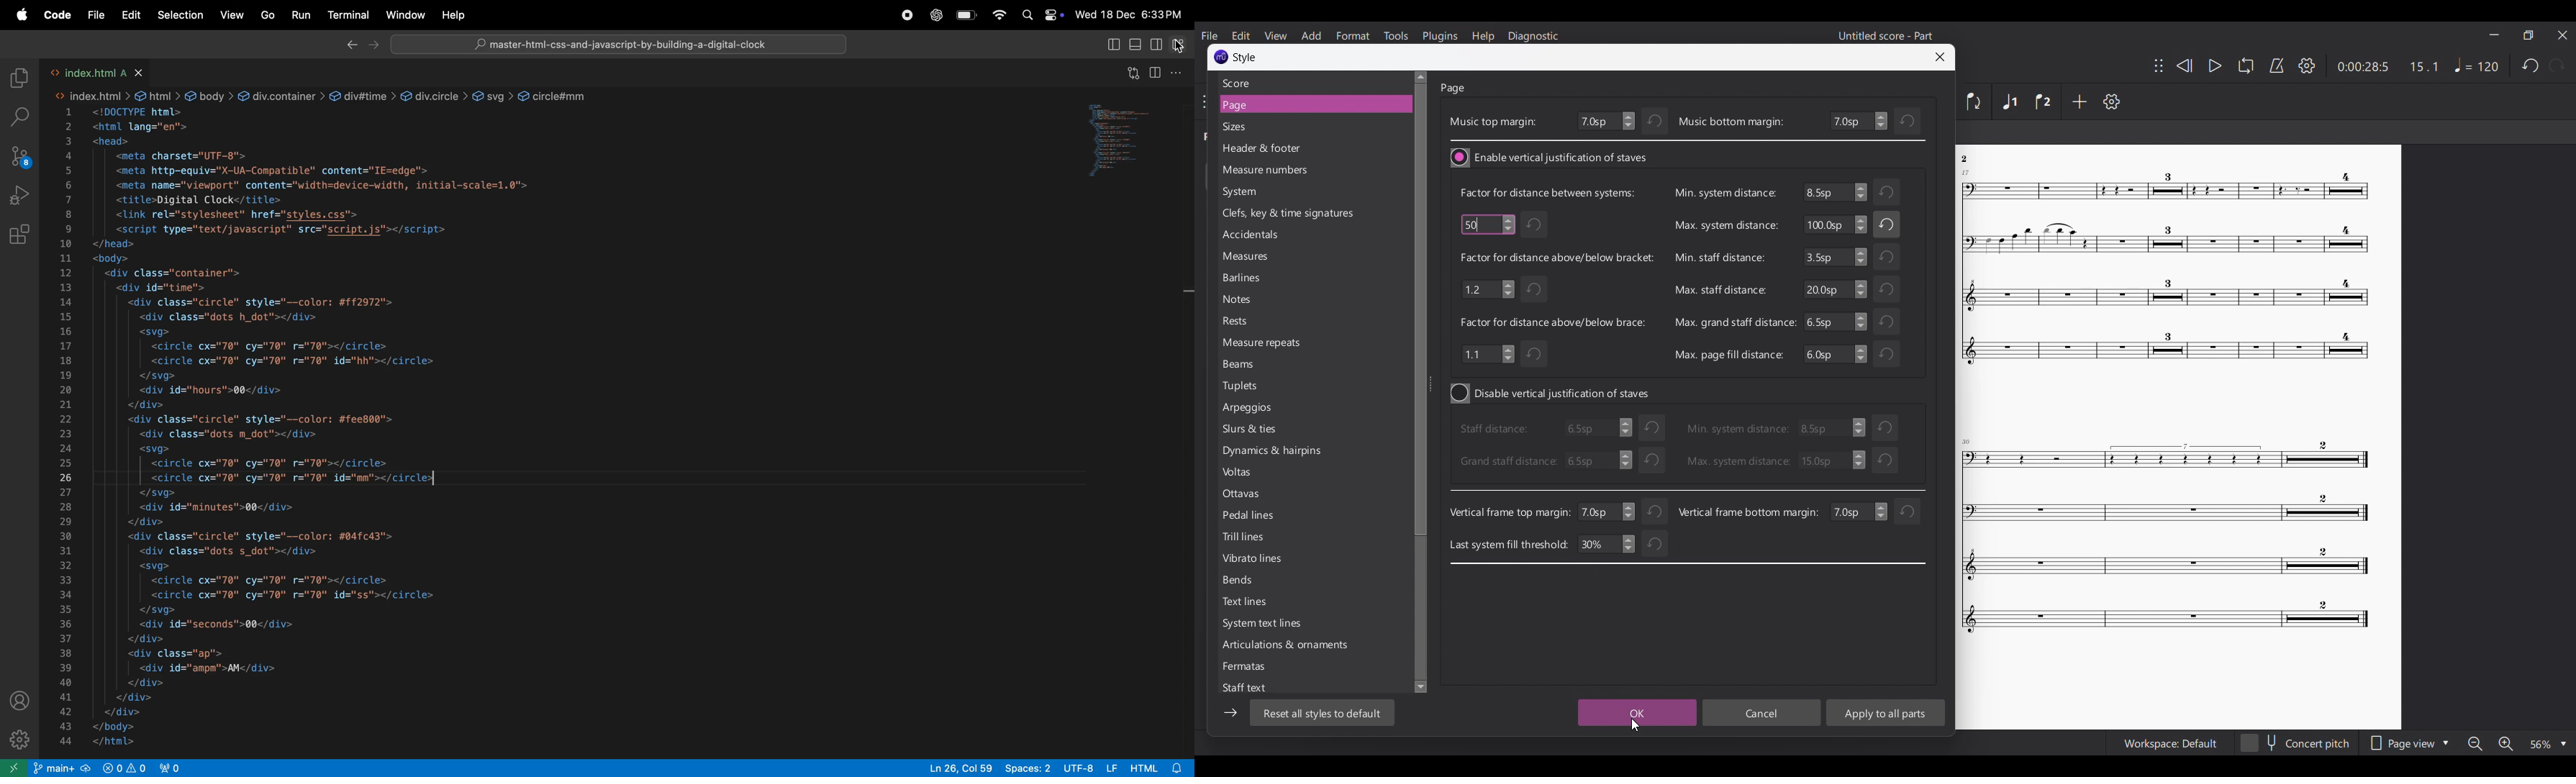  What do you see at coordinates (1652, 546) in the screenshot?
I see `Undo` at bounding box center [1652, 546].